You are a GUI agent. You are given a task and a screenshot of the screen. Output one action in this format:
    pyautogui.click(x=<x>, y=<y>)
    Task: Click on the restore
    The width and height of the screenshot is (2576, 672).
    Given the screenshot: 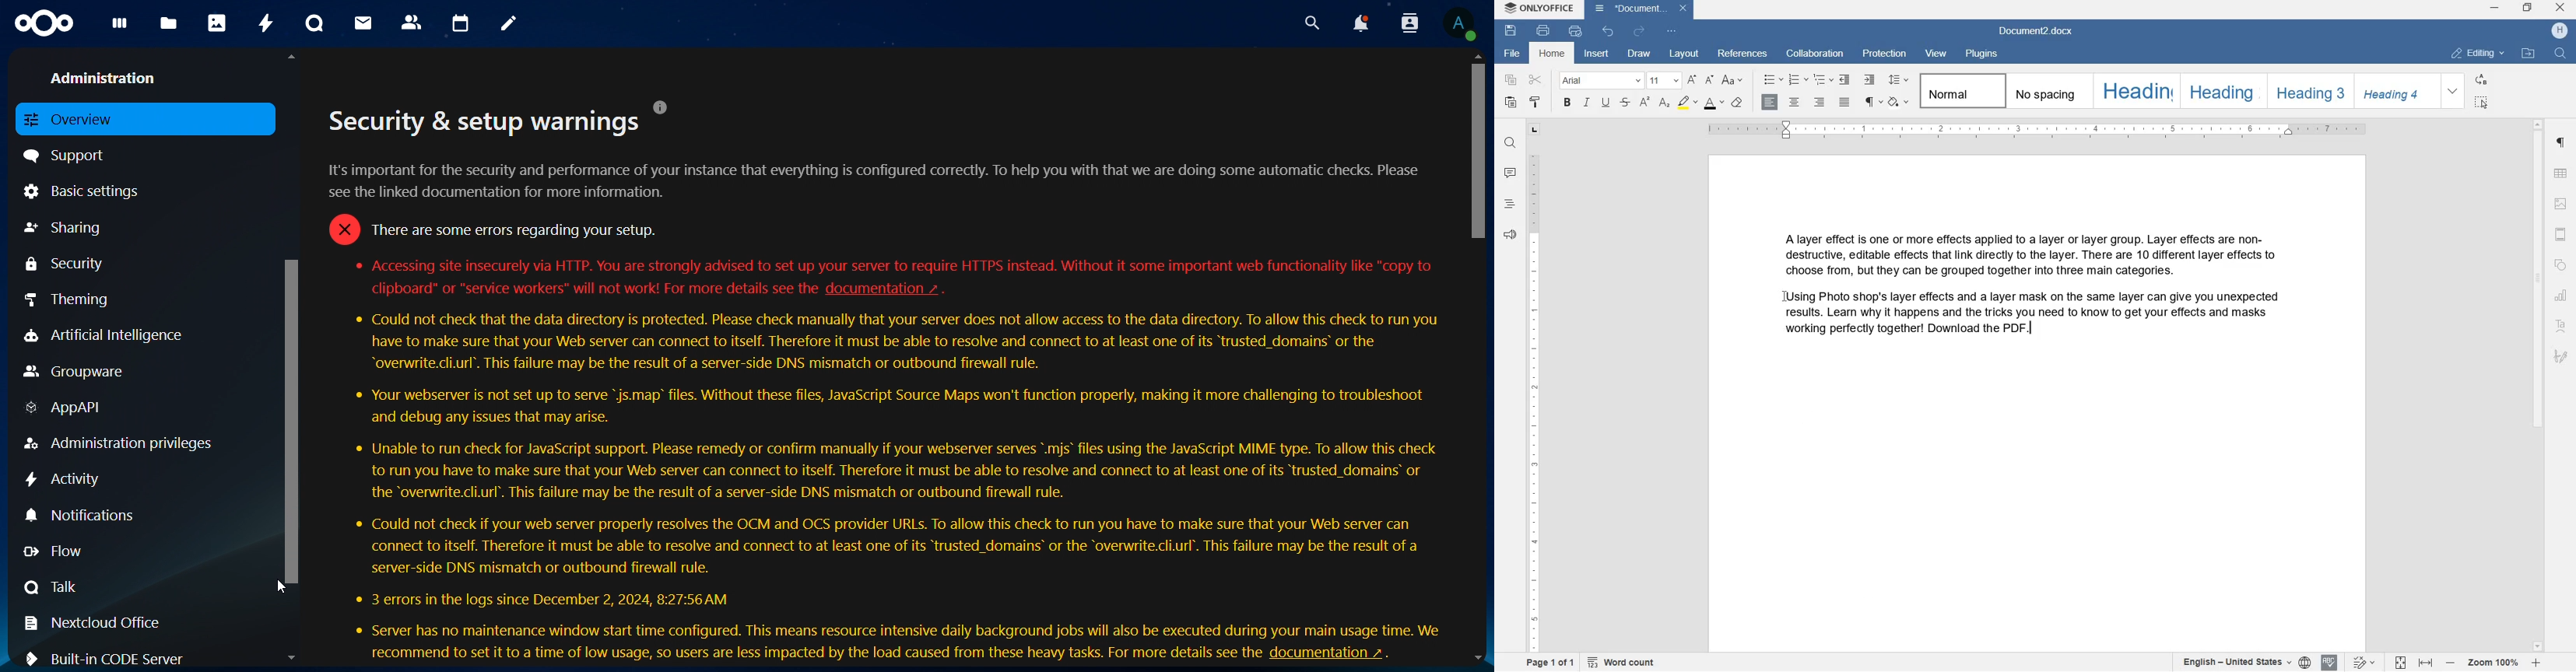 What is the action you would take?
    pyautogui.click(x=2527, y=8)
    